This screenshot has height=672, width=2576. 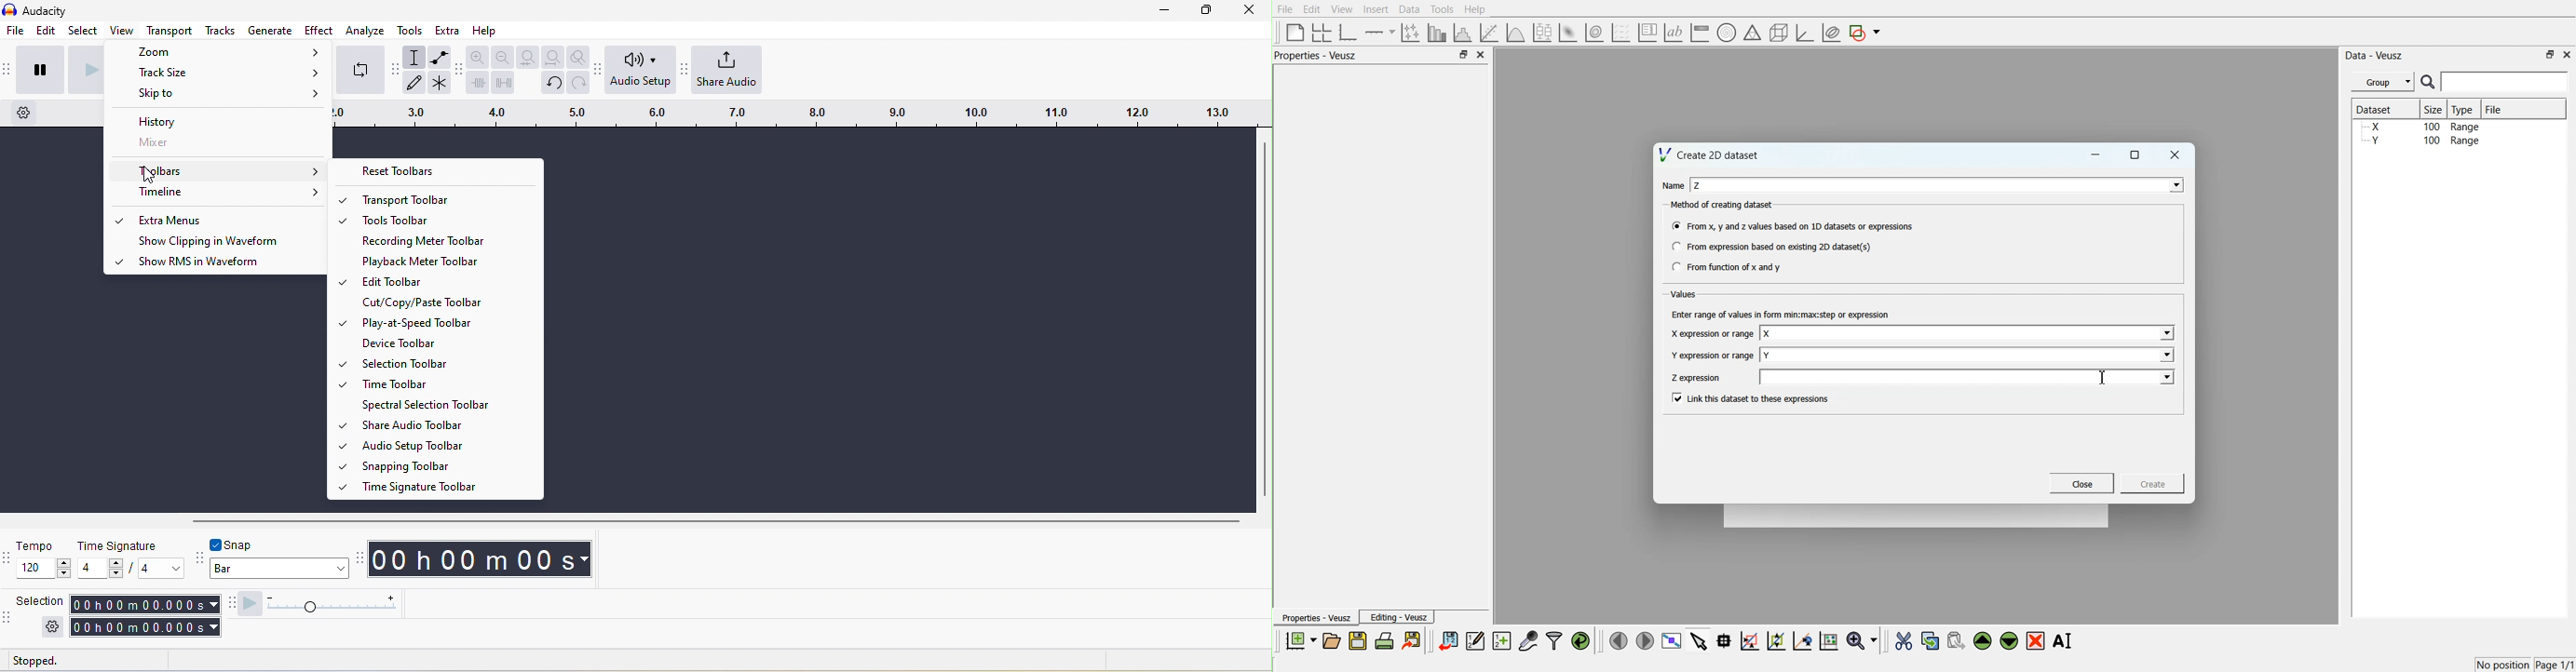 I want to click on audacity tools toolbar, so click(x=395, y=69).